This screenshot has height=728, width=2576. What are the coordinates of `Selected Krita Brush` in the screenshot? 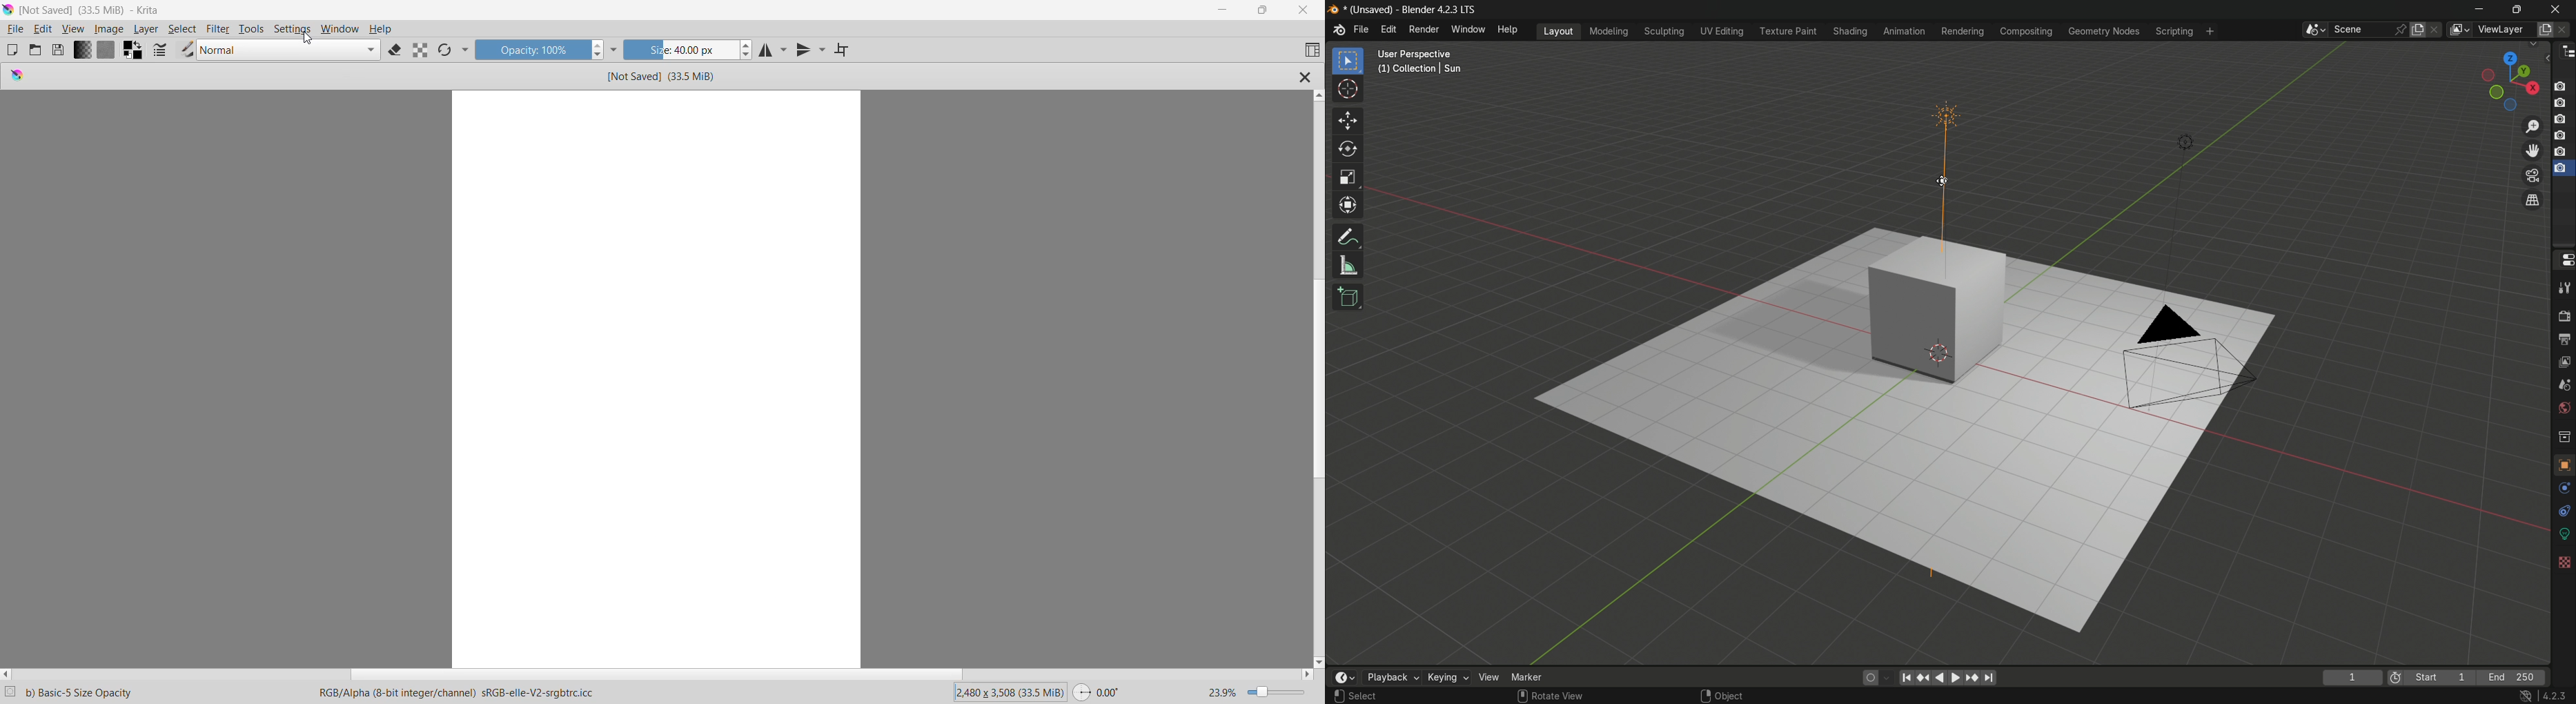 It's located at (77, 694).